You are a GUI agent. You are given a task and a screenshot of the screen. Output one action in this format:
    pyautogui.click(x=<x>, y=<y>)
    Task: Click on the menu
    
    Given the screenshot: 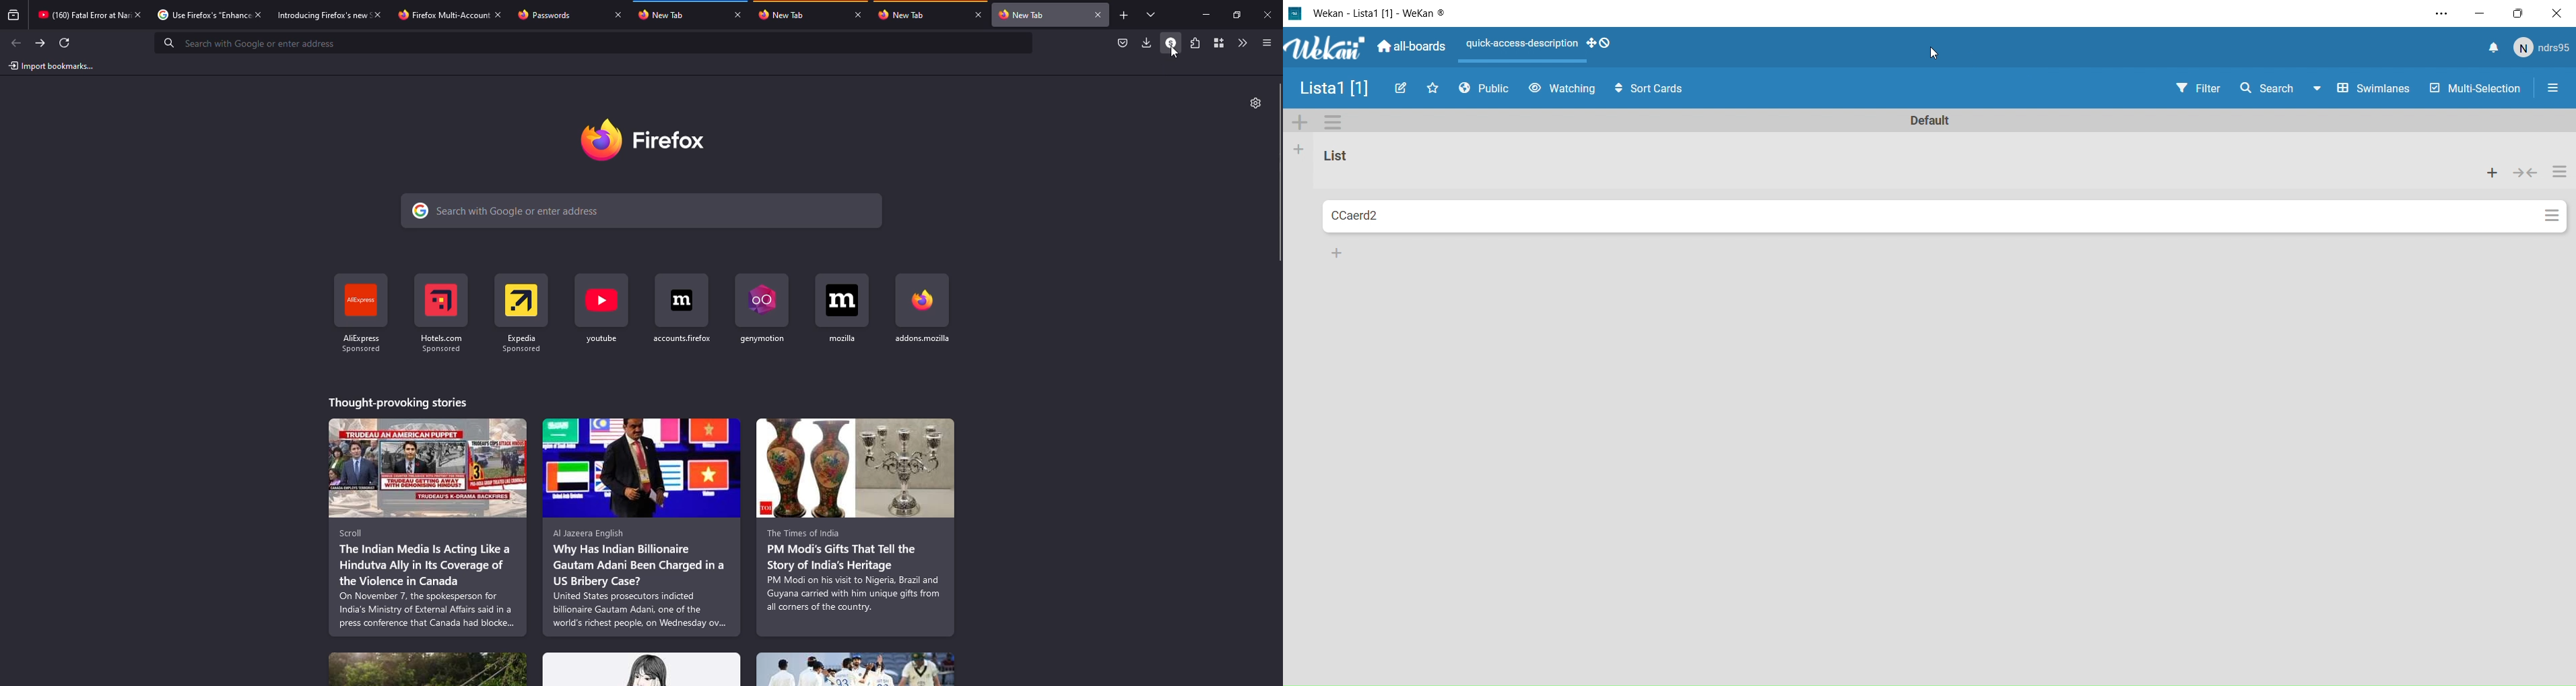 What is the action you would take?
    pyautogui.click(x=1268, y=42)
    